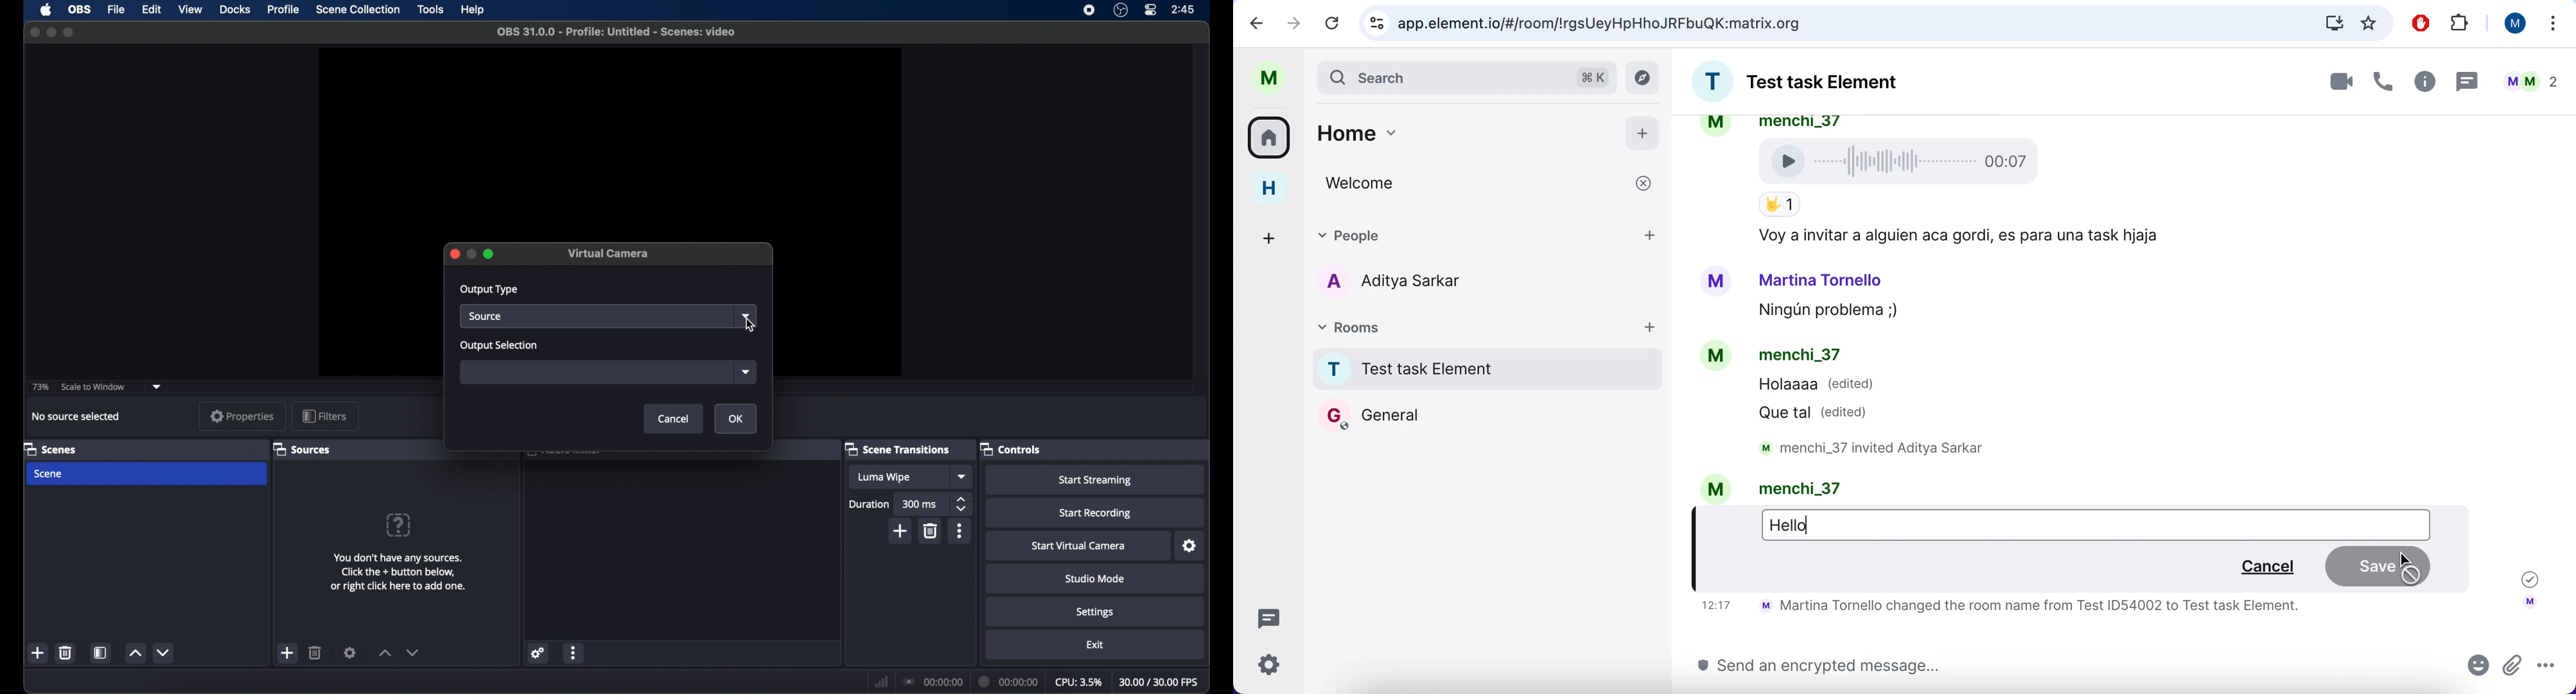 This screenshot has height=700, width=2576. I want to click on dropdown, so click(157, 386).